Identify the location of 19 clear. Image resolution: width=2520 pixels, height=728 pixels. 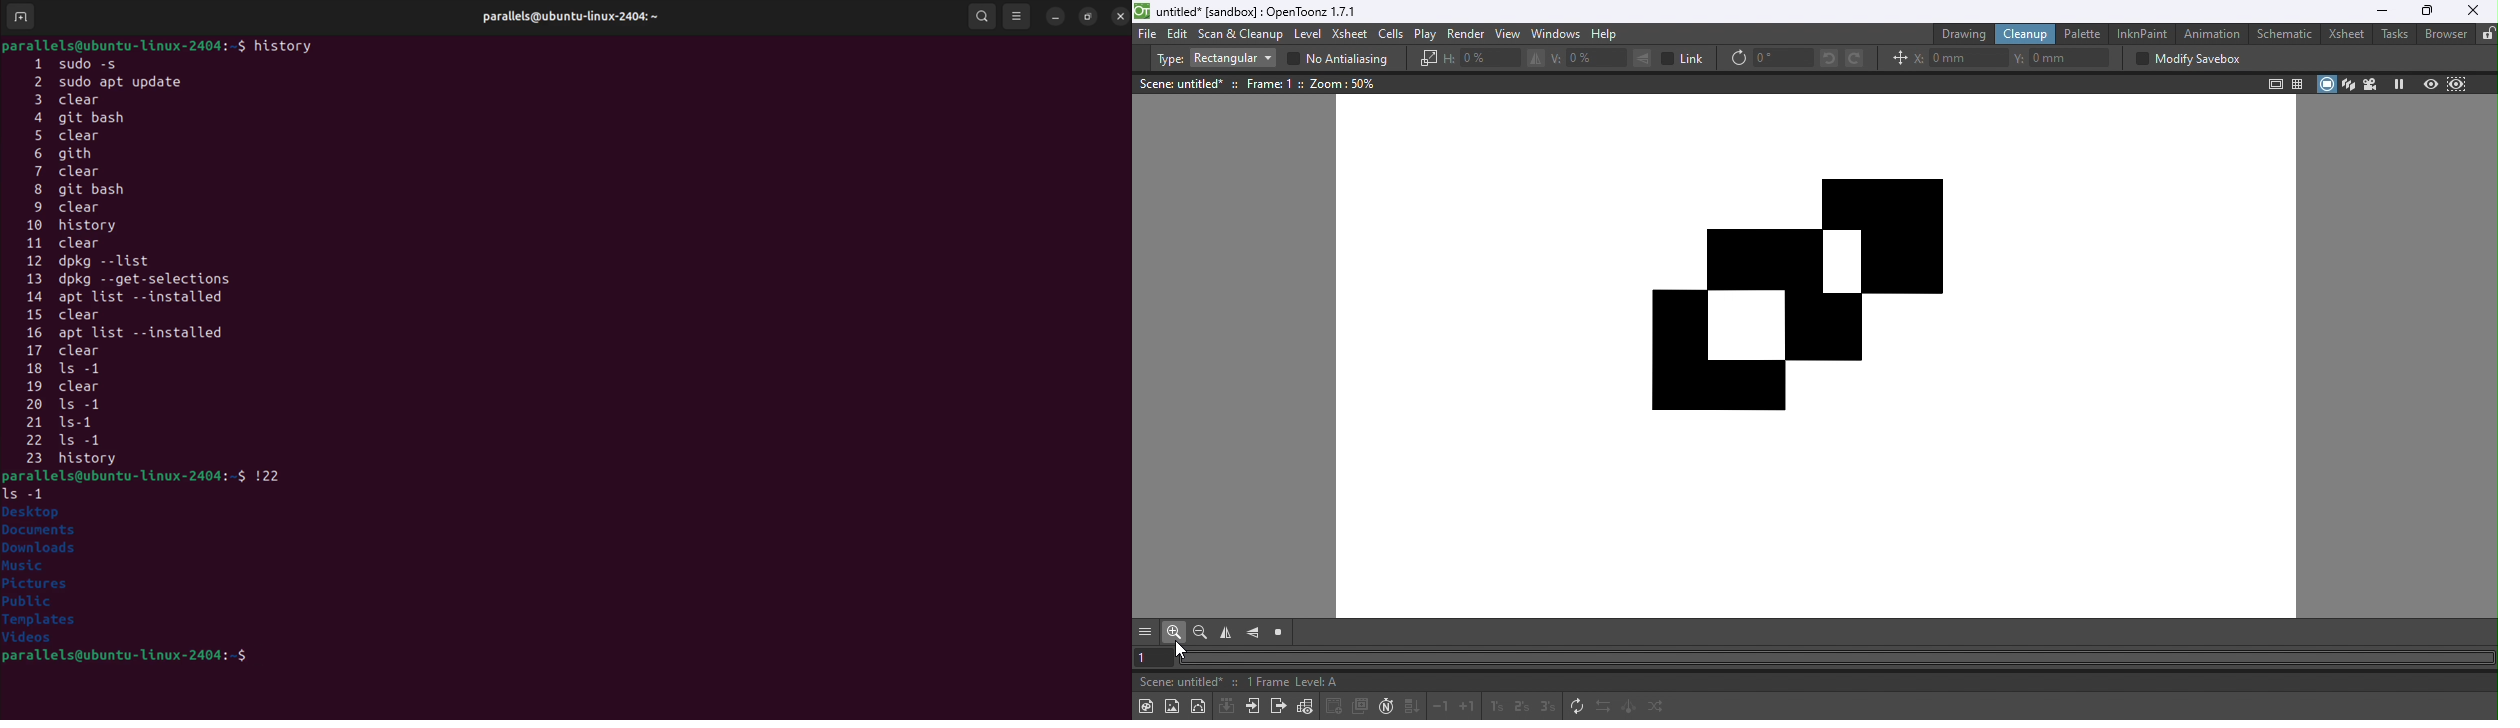
(67, 387).